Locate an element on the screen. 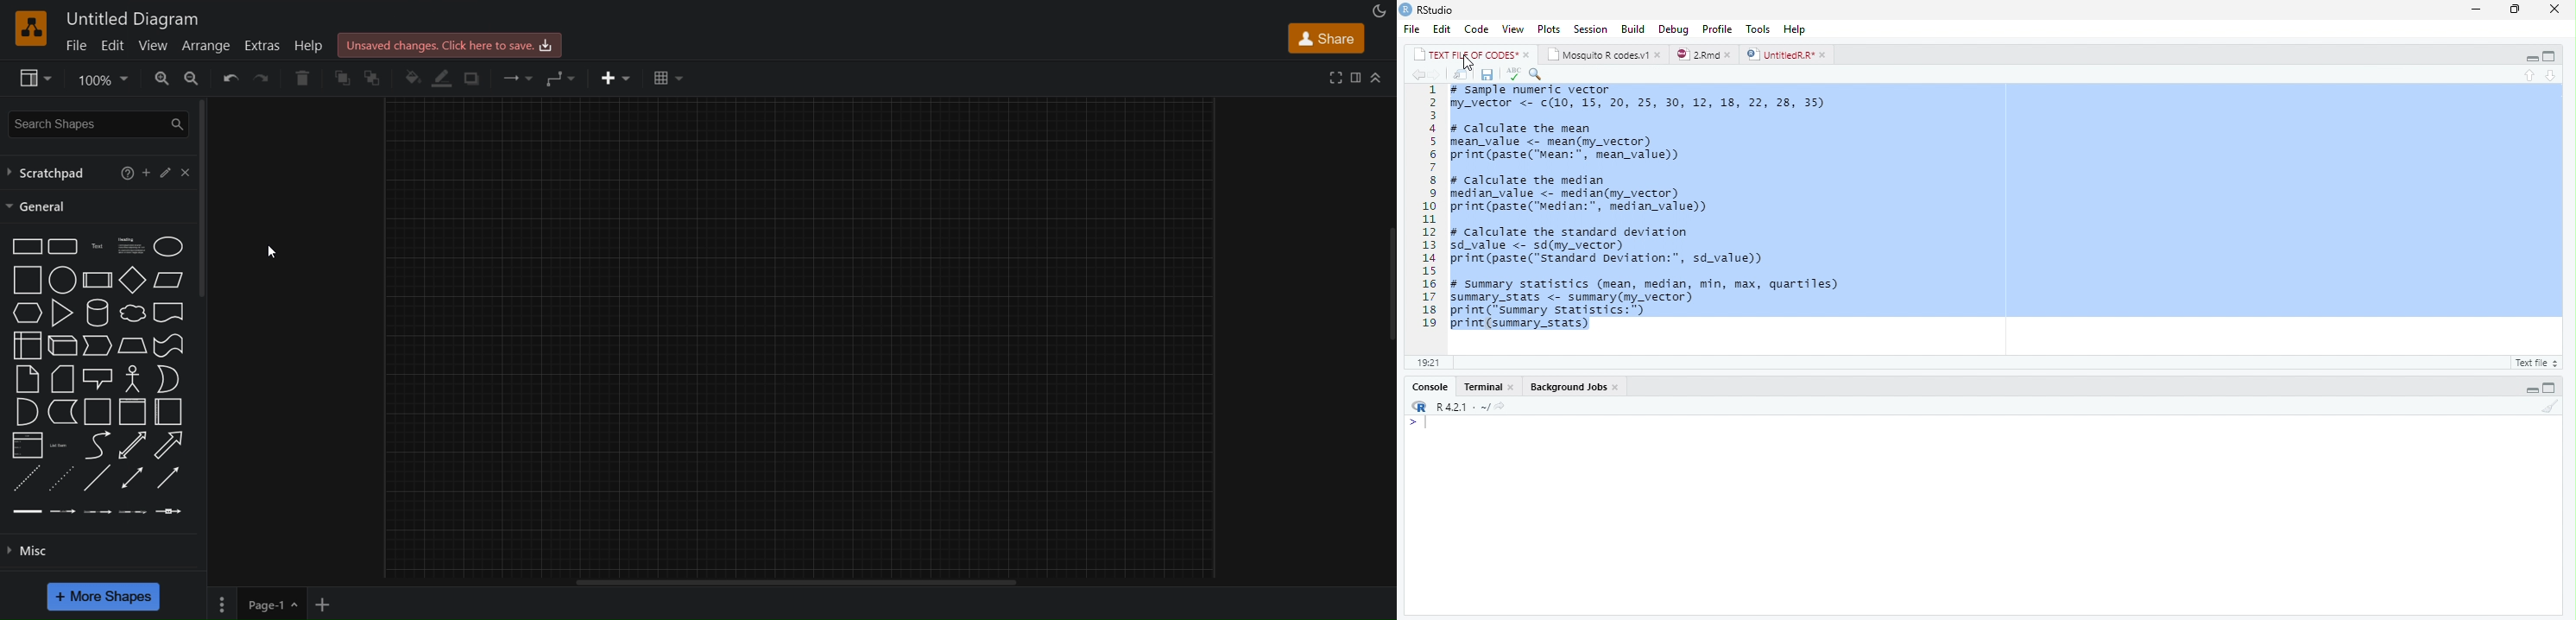  R 4.2.1 . ~/ is located at coordinates (1471, 408).